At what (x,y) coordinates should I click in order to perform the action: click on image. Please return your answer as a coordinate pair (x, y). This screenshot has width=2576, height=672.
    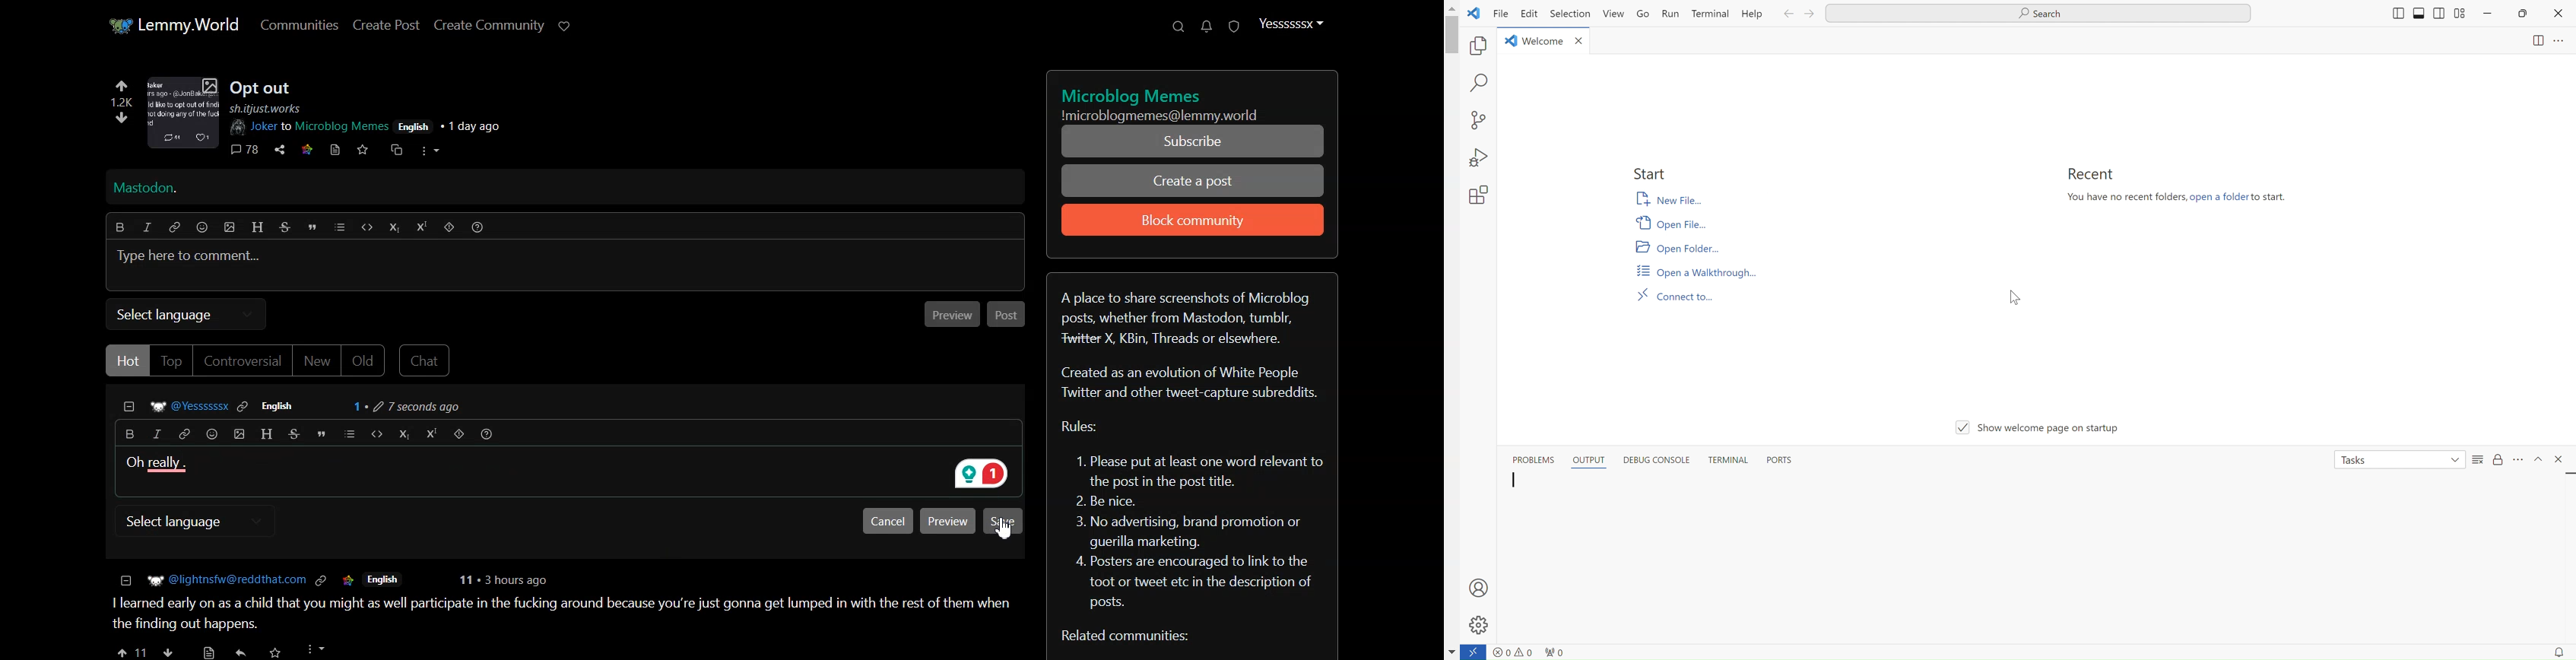
    Looking at the image, I should click on (186, 113).